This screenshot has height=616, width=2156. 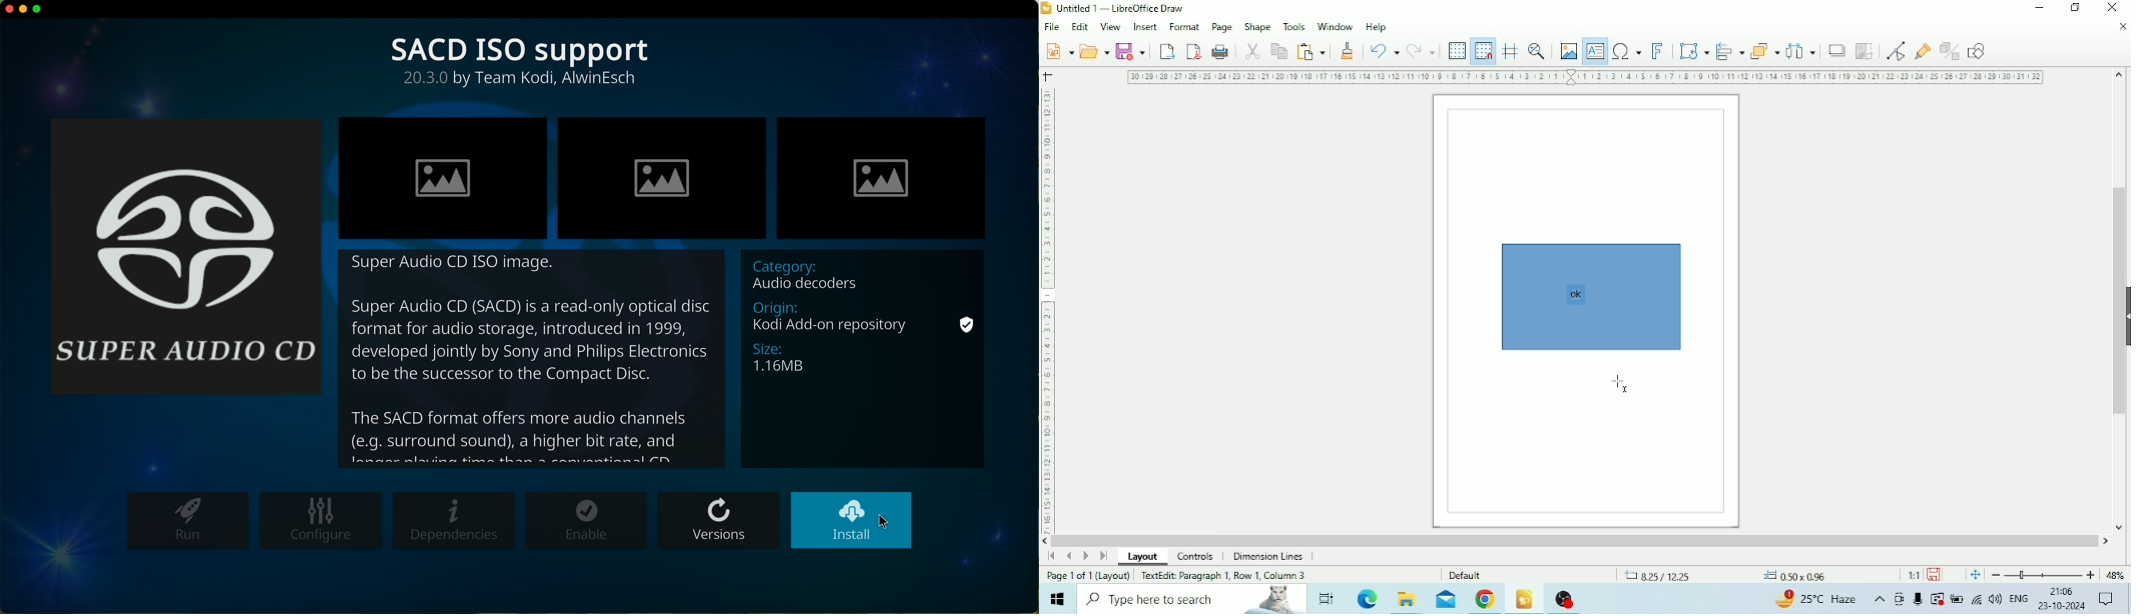 I want to click on Tools, so click(x=1294, y=26).